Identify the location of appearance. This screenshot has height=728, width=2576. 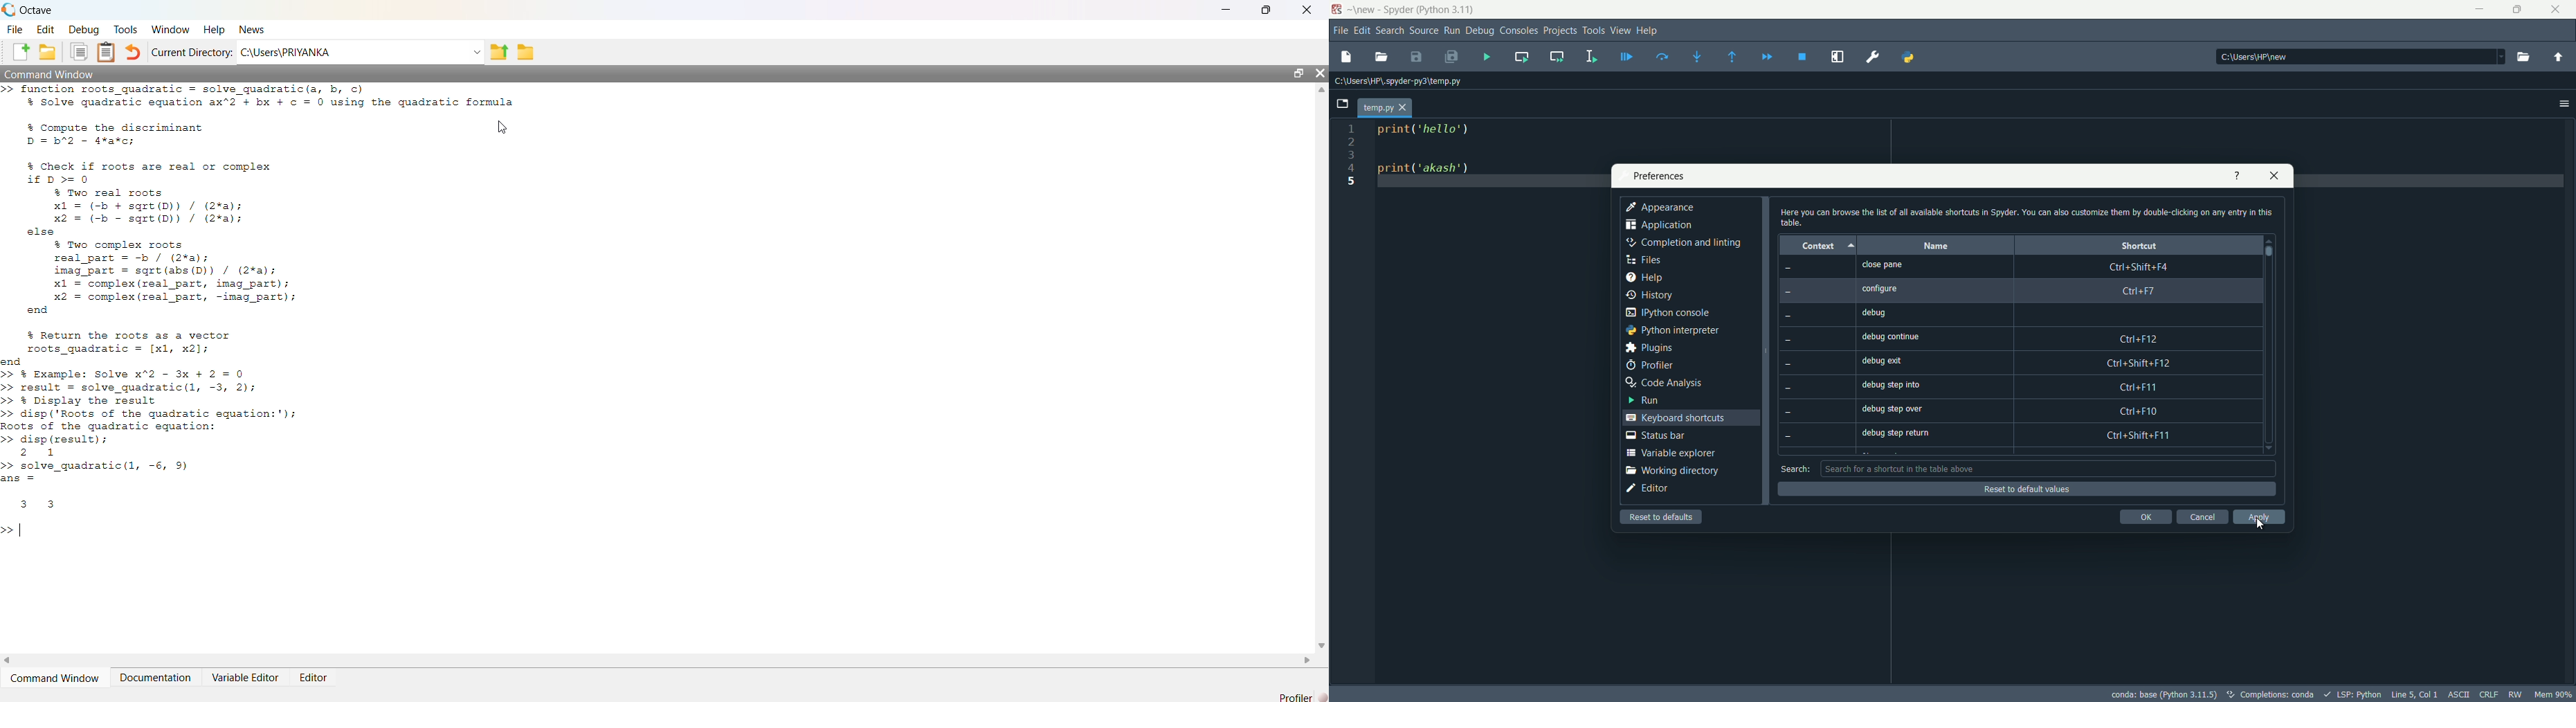
(1662, 207).